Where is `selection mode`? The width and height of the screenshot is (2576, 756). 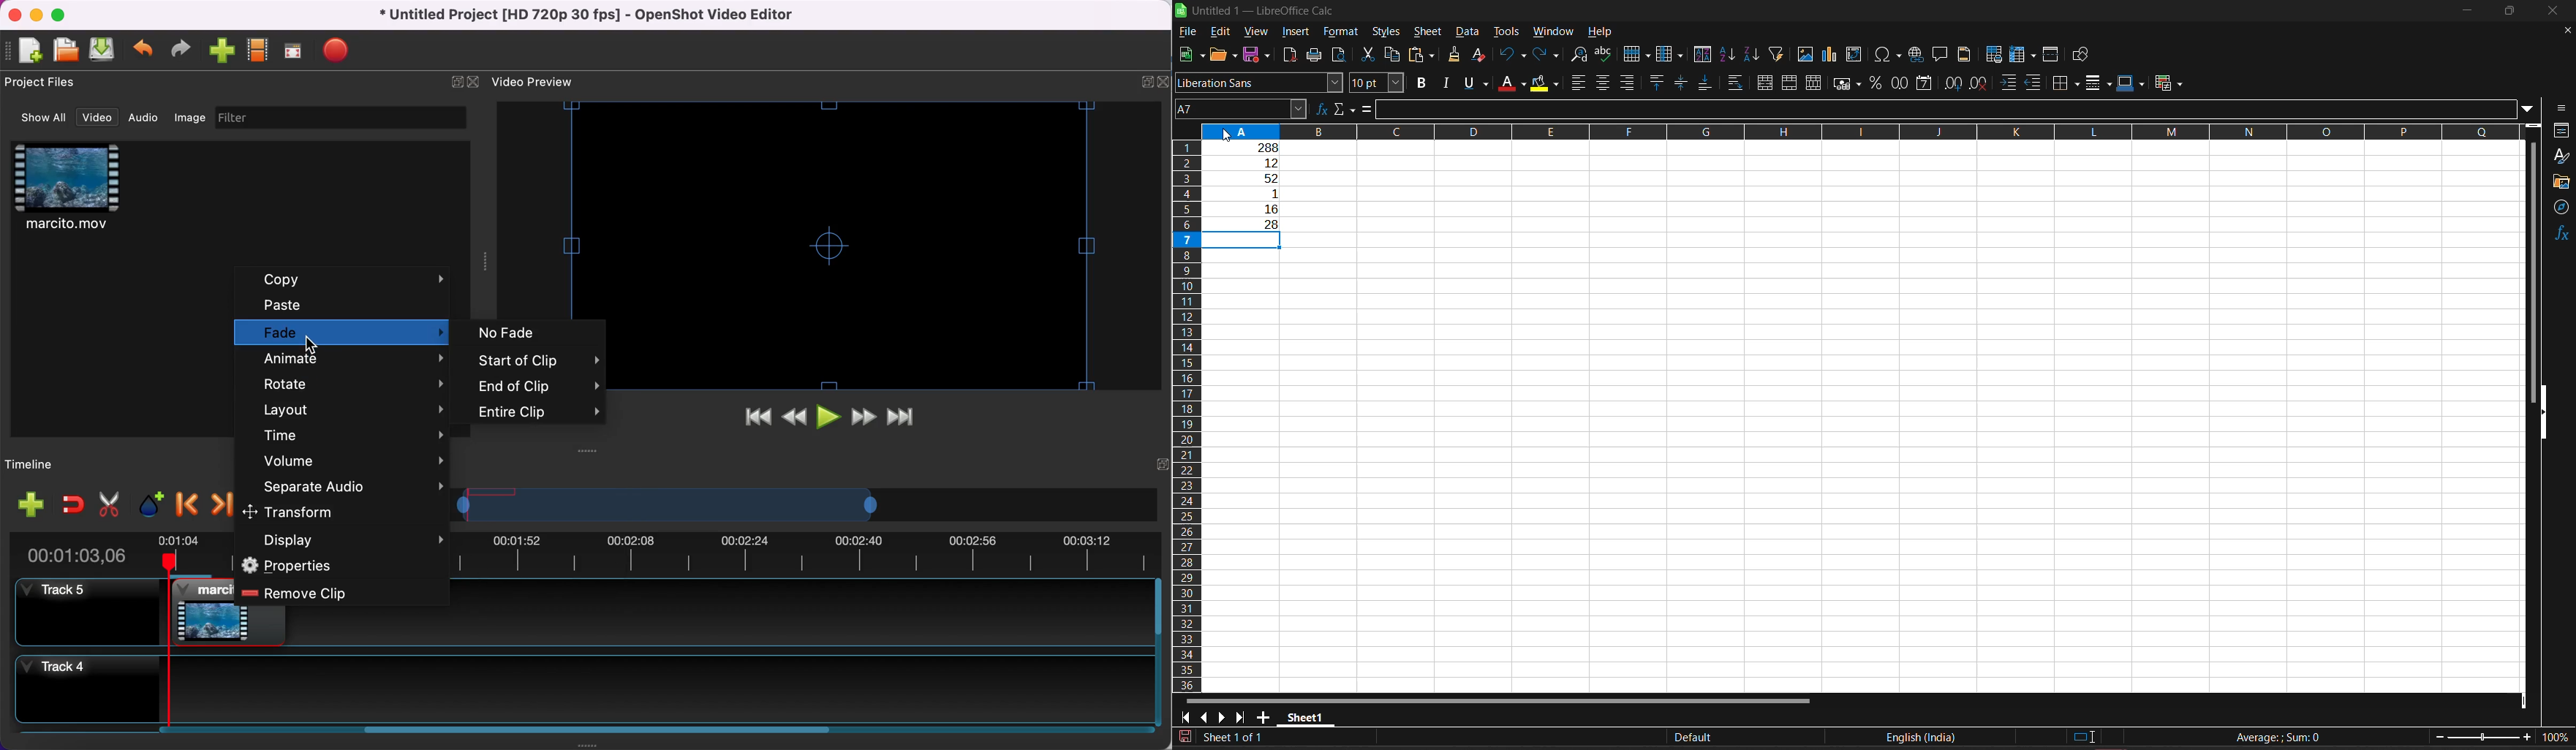 selection mode is located at coordinates (2084, 738).